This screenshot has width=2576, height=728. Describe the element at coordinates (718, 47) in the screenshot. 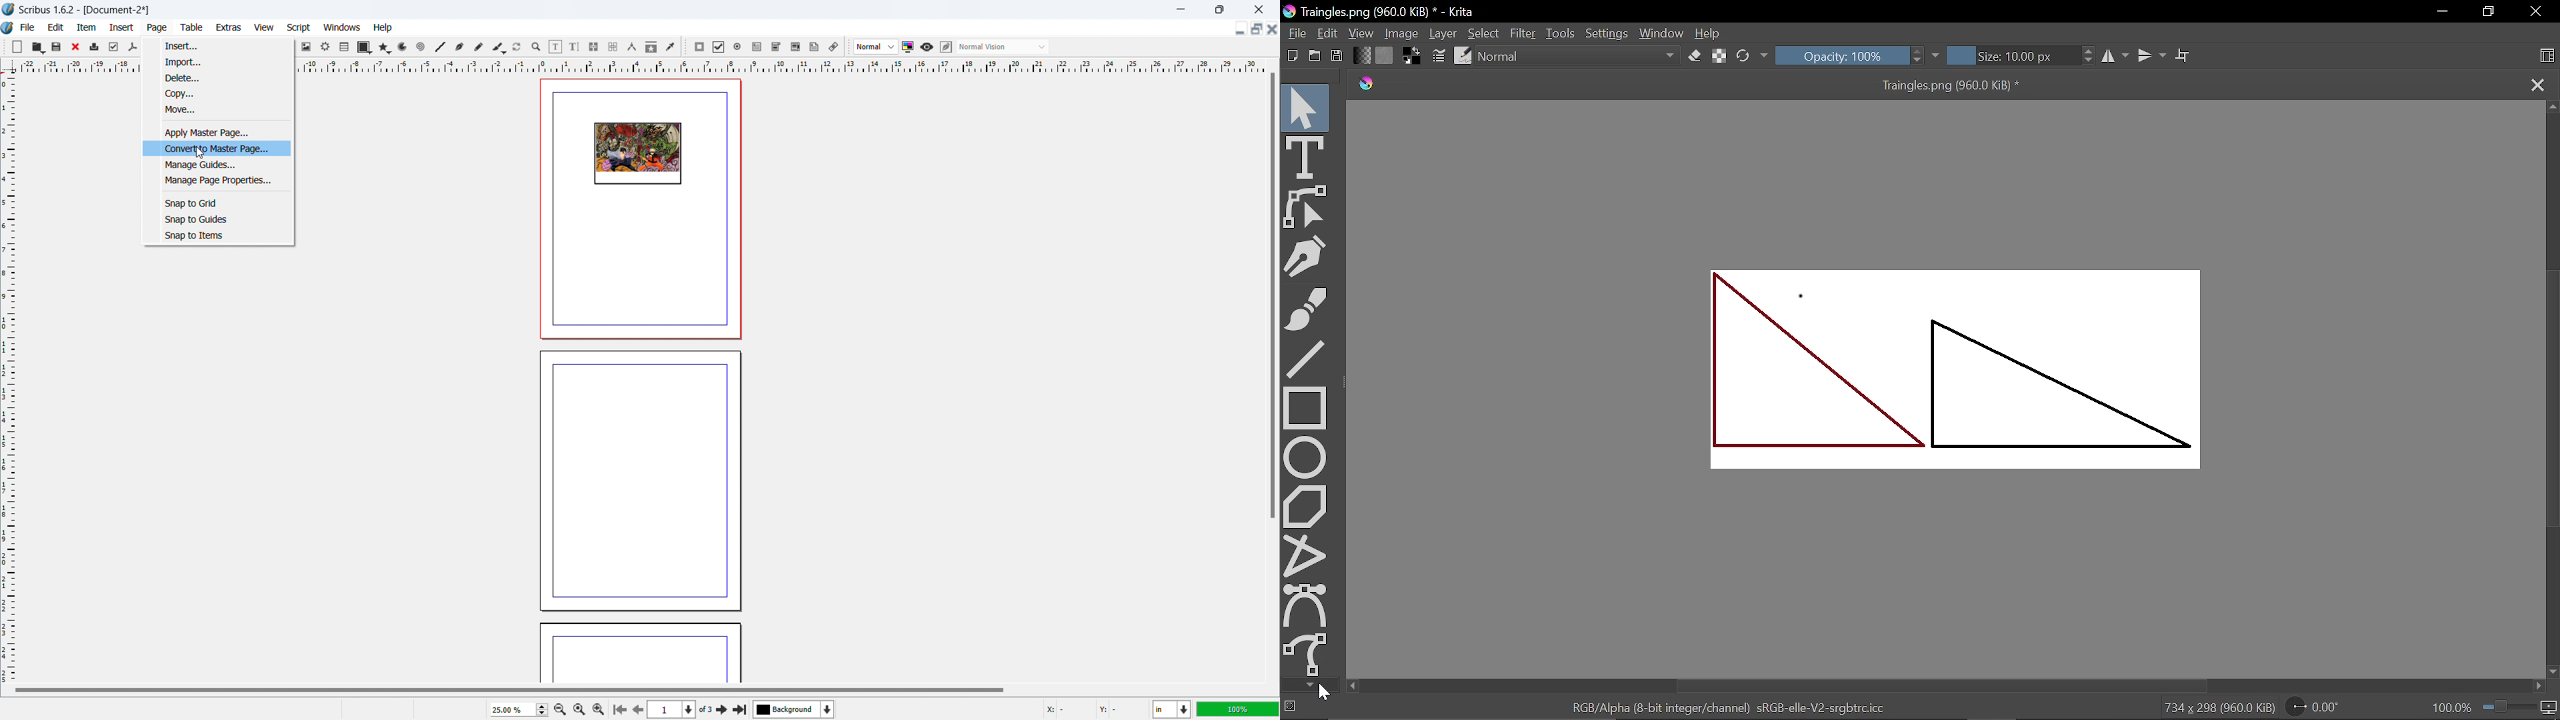

I see `pdf checkbox` at that location.